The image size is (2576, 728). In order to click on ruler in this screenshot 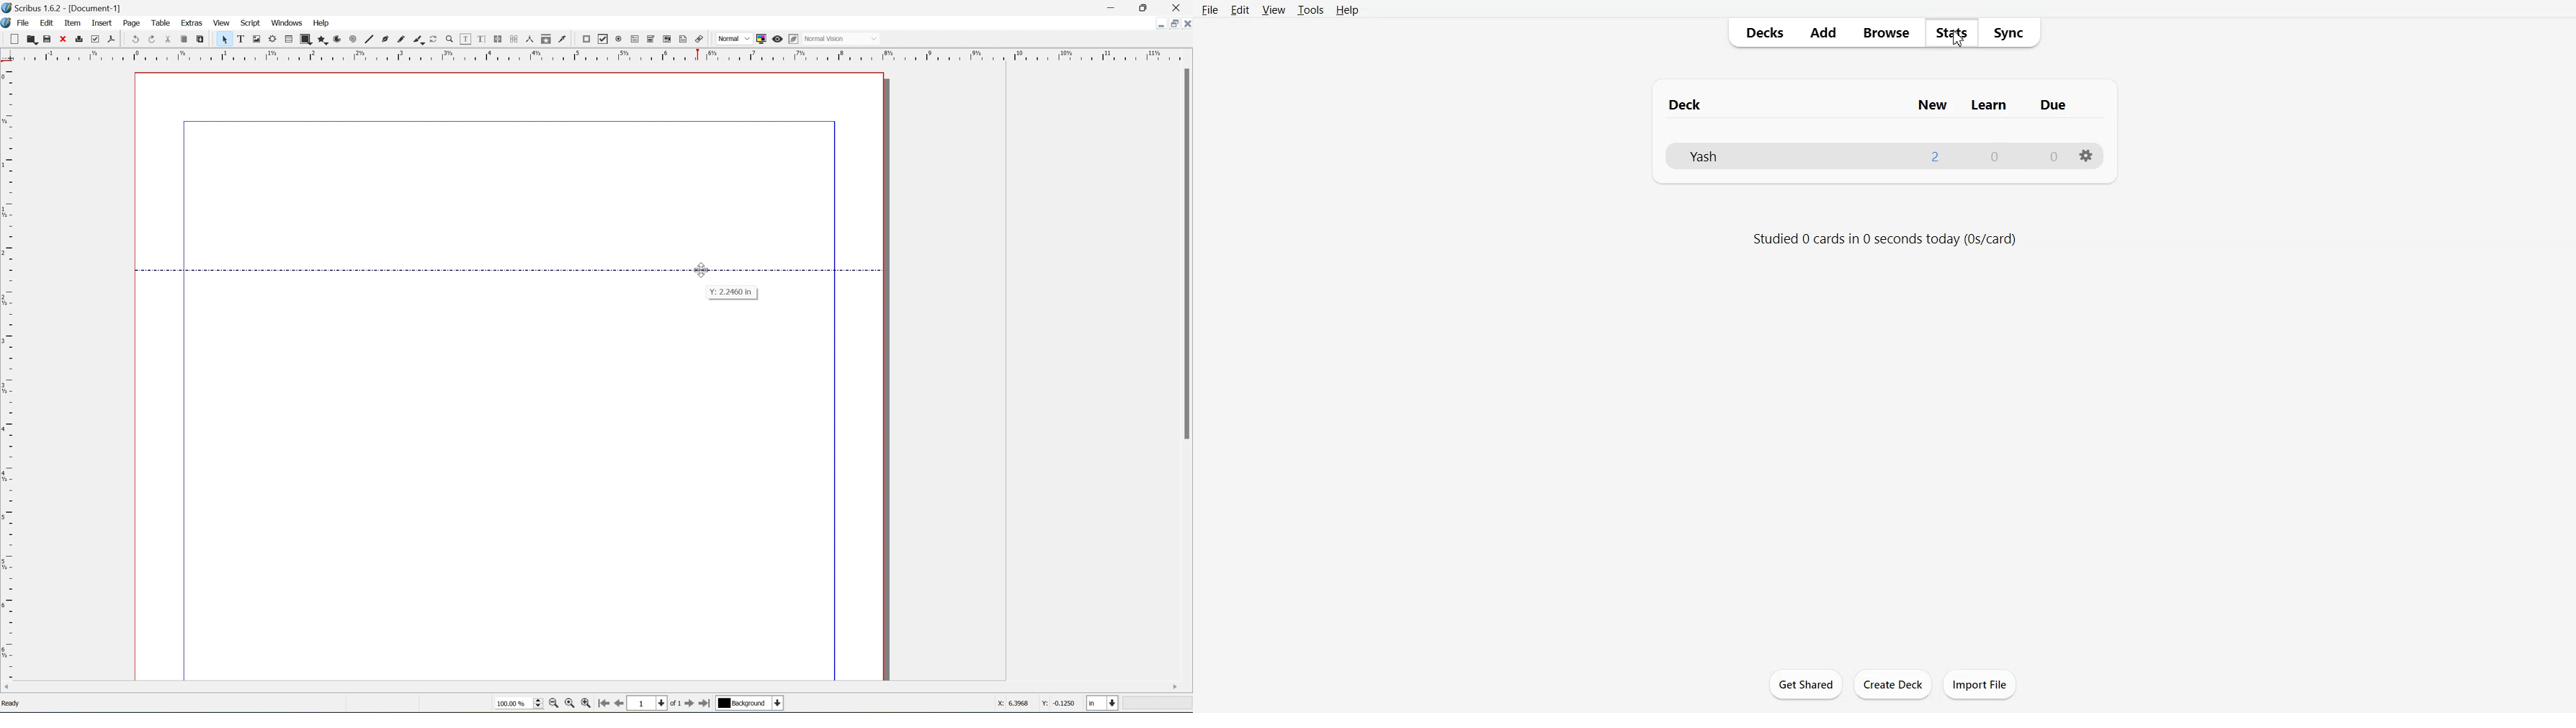, I will do `click(599, 54)`.